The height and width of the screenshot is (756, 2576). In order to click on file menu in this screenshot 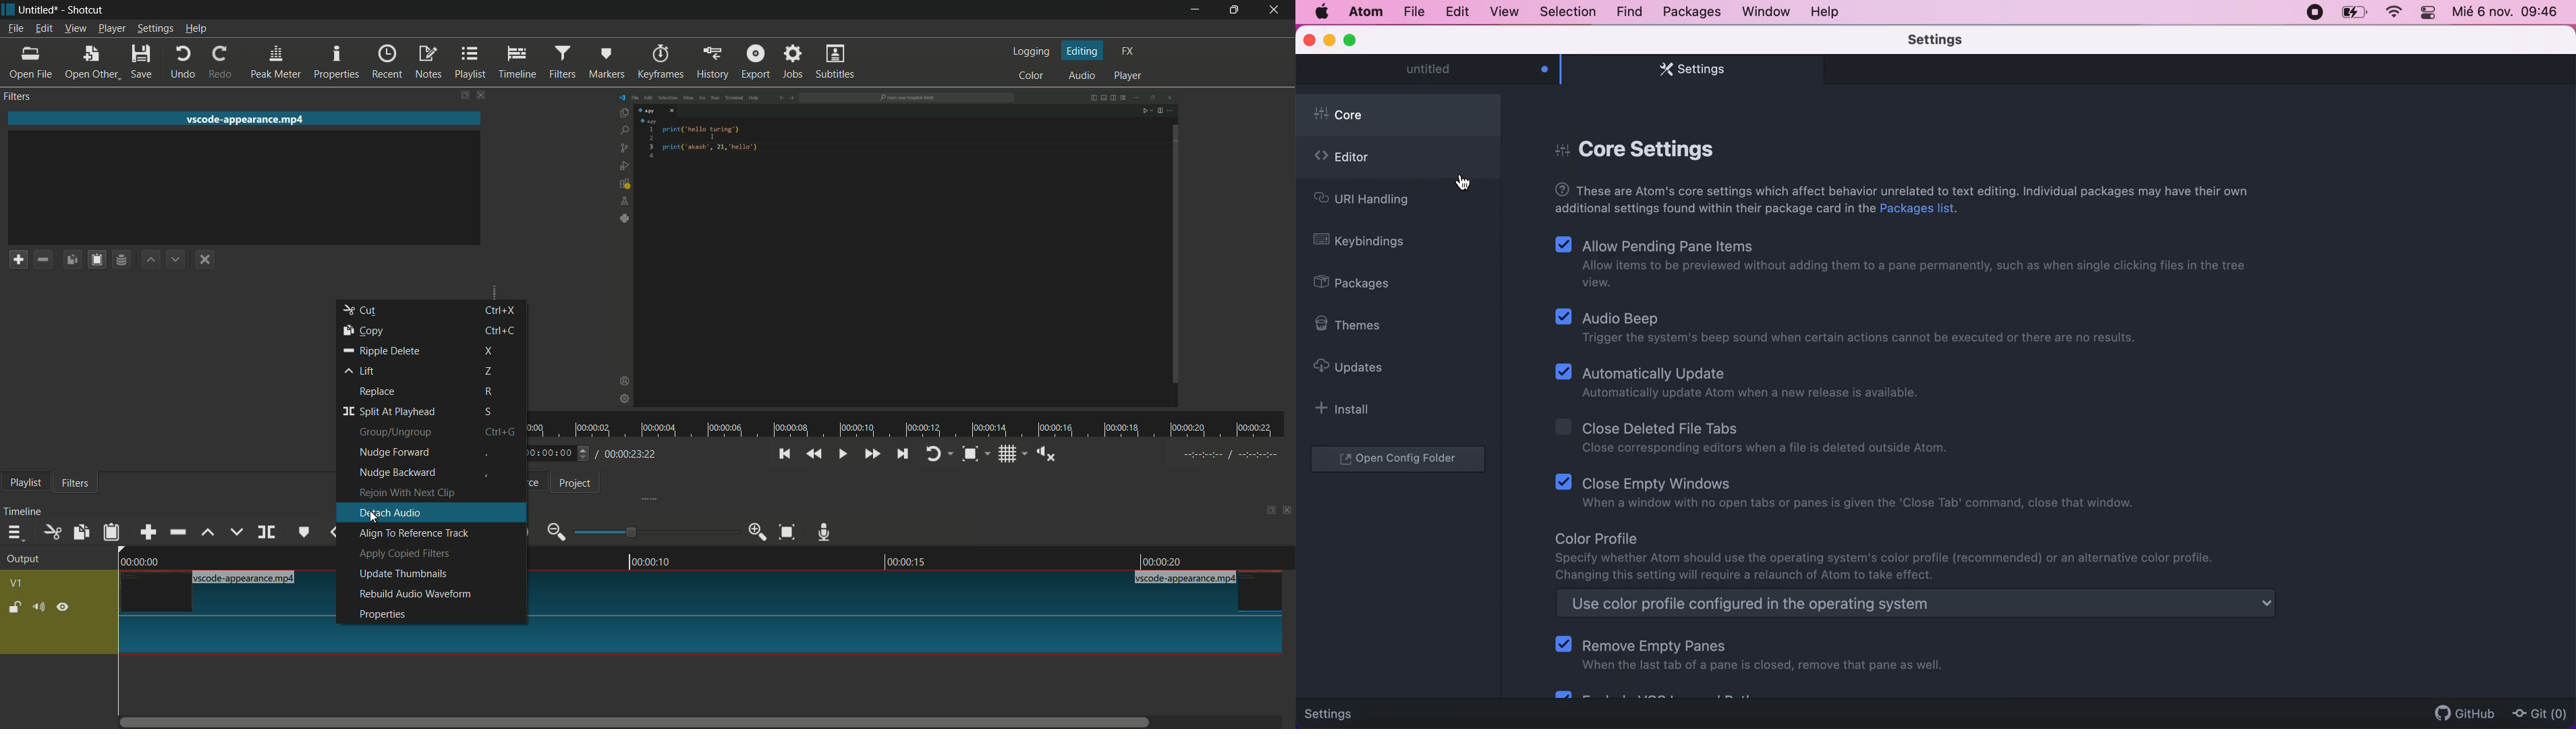, I will do `click(13, 28)`.